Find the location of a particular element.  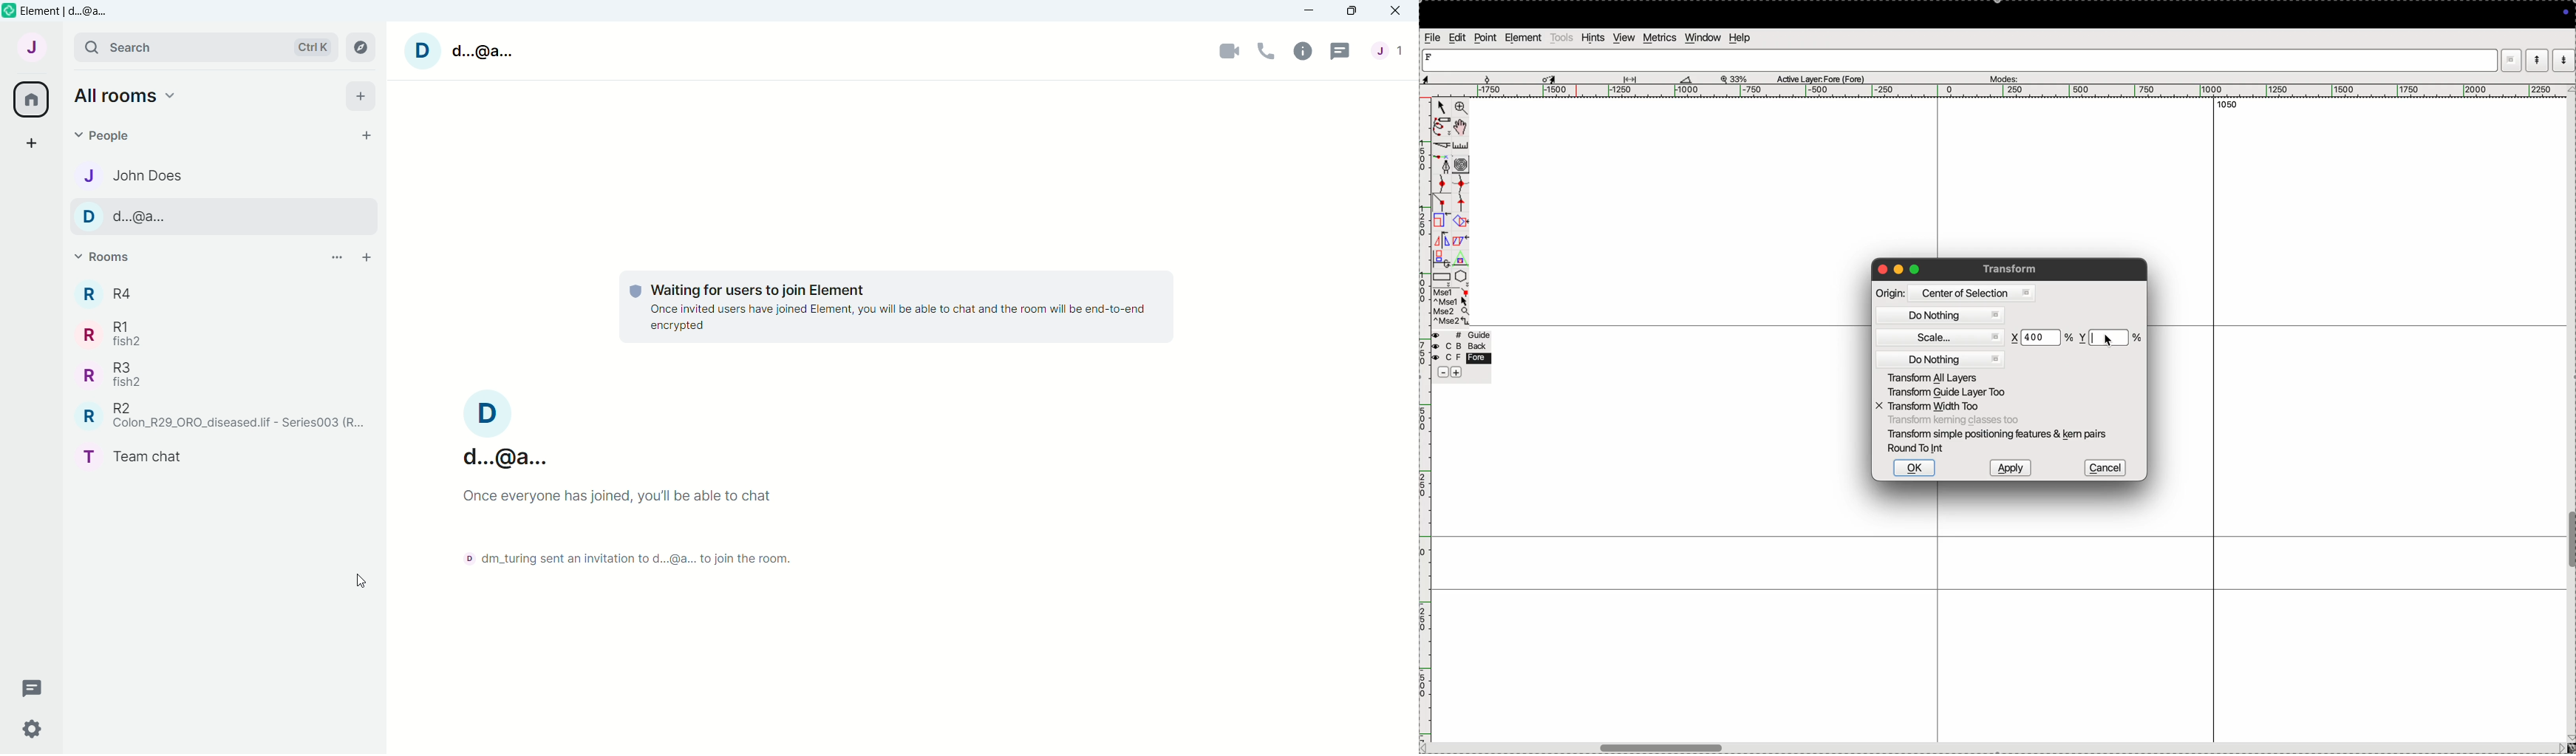

All rooms is located at coordinates (30, 99).